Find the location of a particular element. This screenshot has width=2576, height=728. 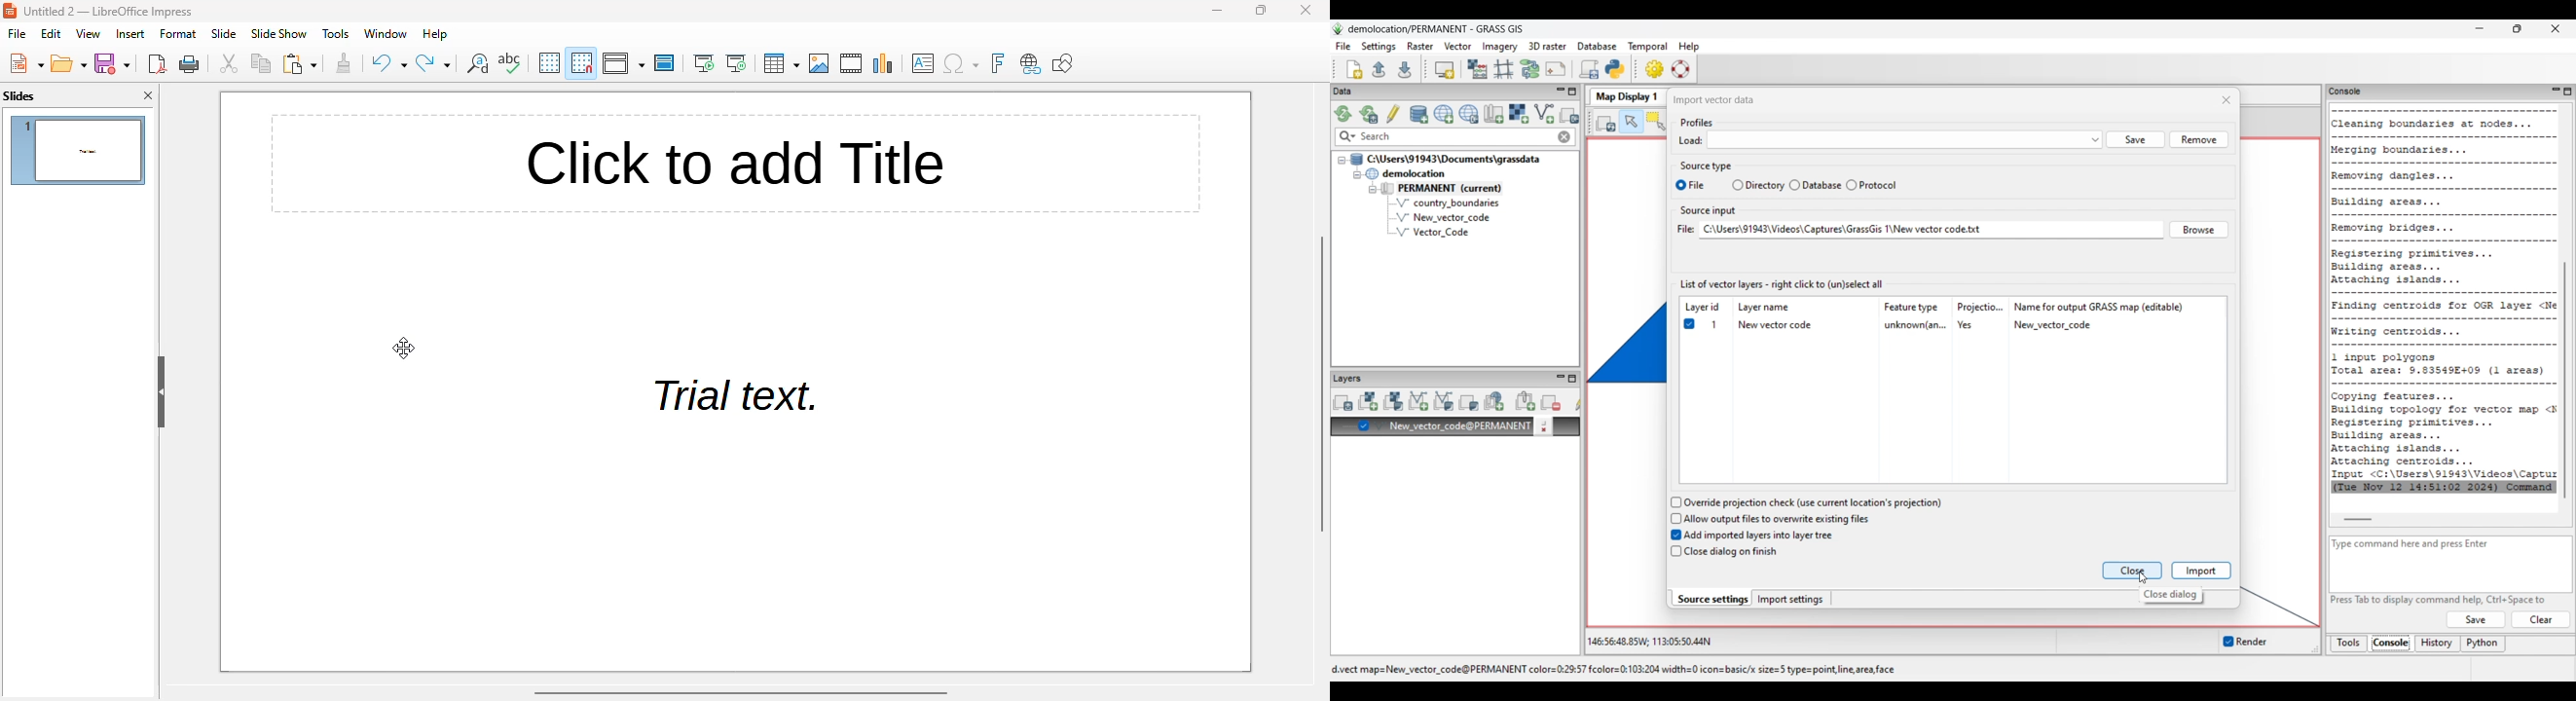

view is located at coordinates (90, 34).